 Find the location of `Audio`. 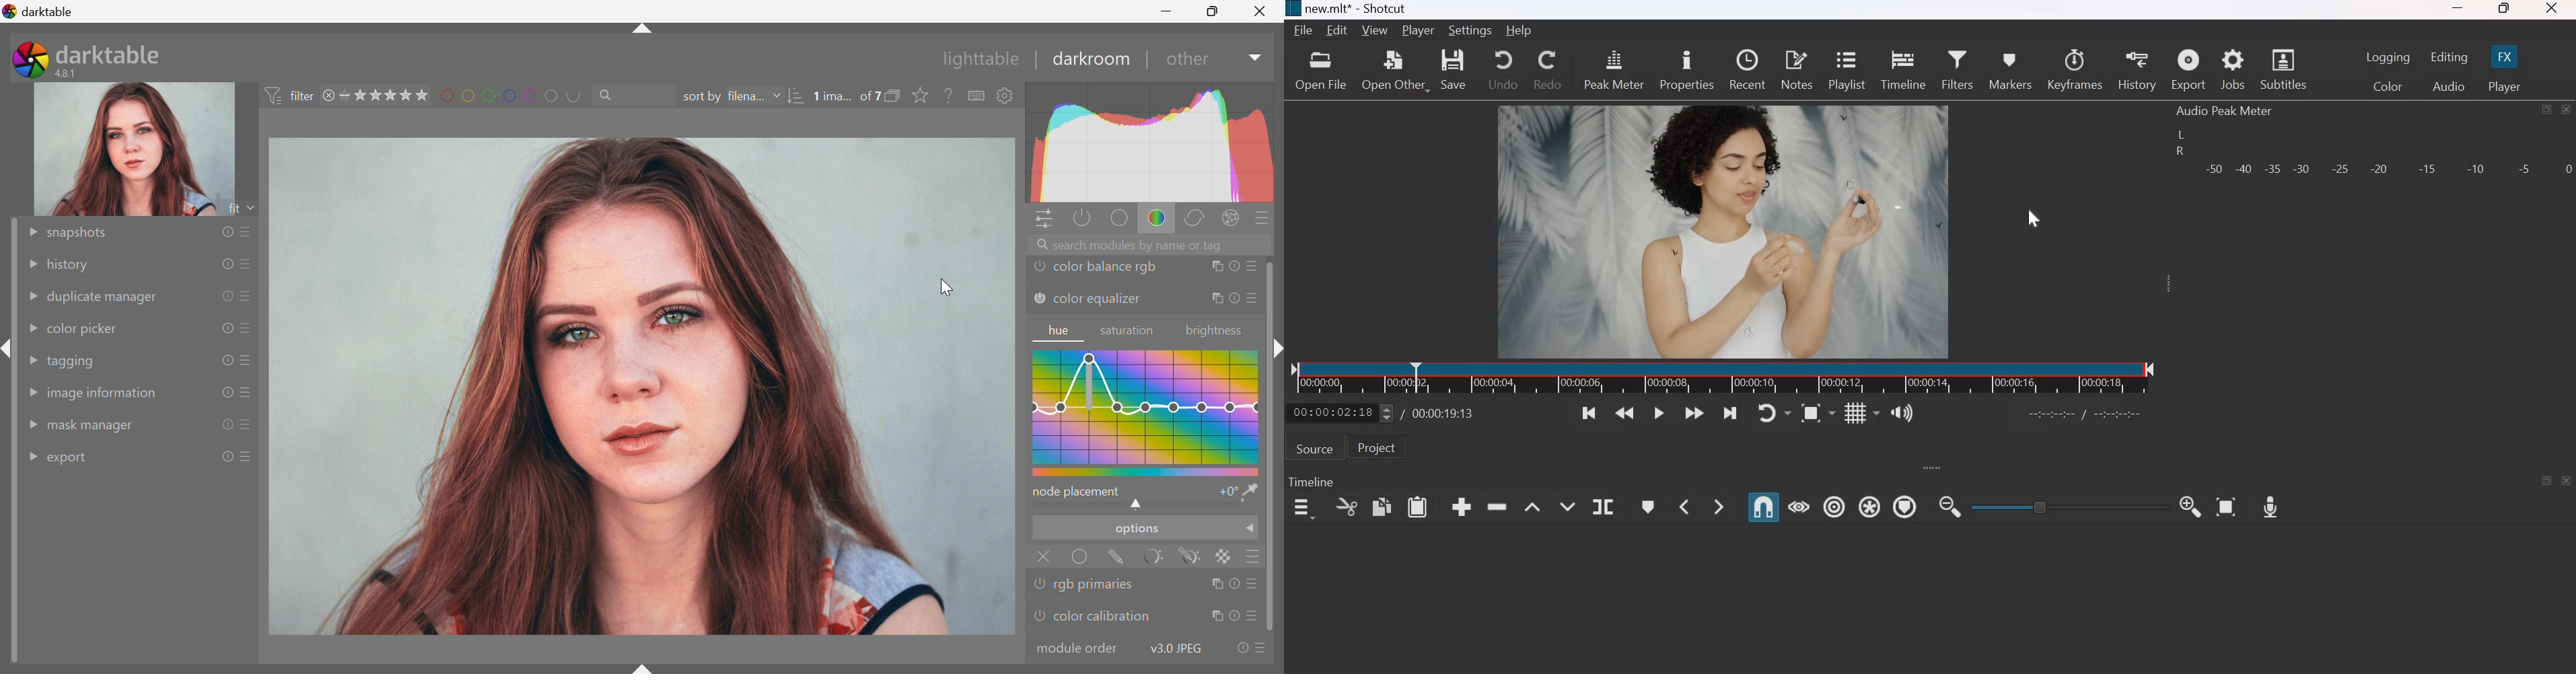

Audio is located at coordinates (2449, 85).